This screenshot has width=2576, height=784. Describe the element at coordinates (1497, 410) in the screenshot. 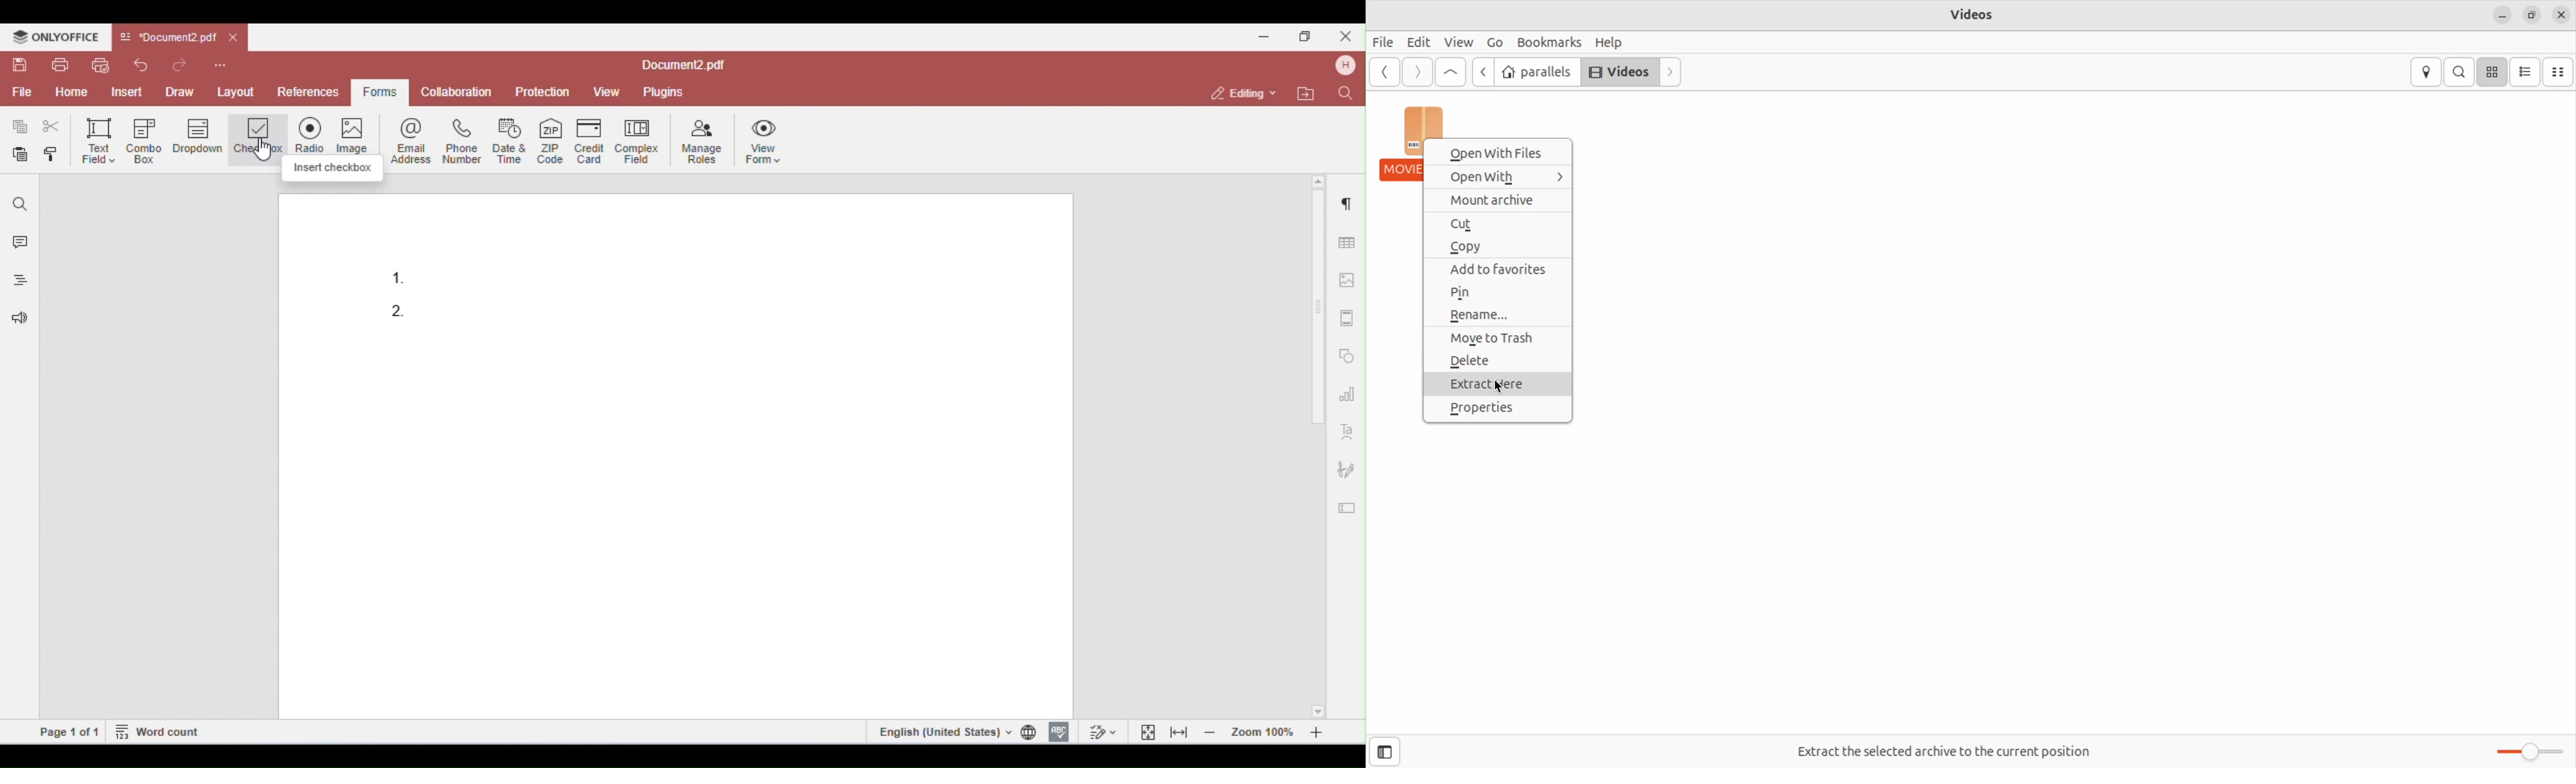

I see `properties` at that location.